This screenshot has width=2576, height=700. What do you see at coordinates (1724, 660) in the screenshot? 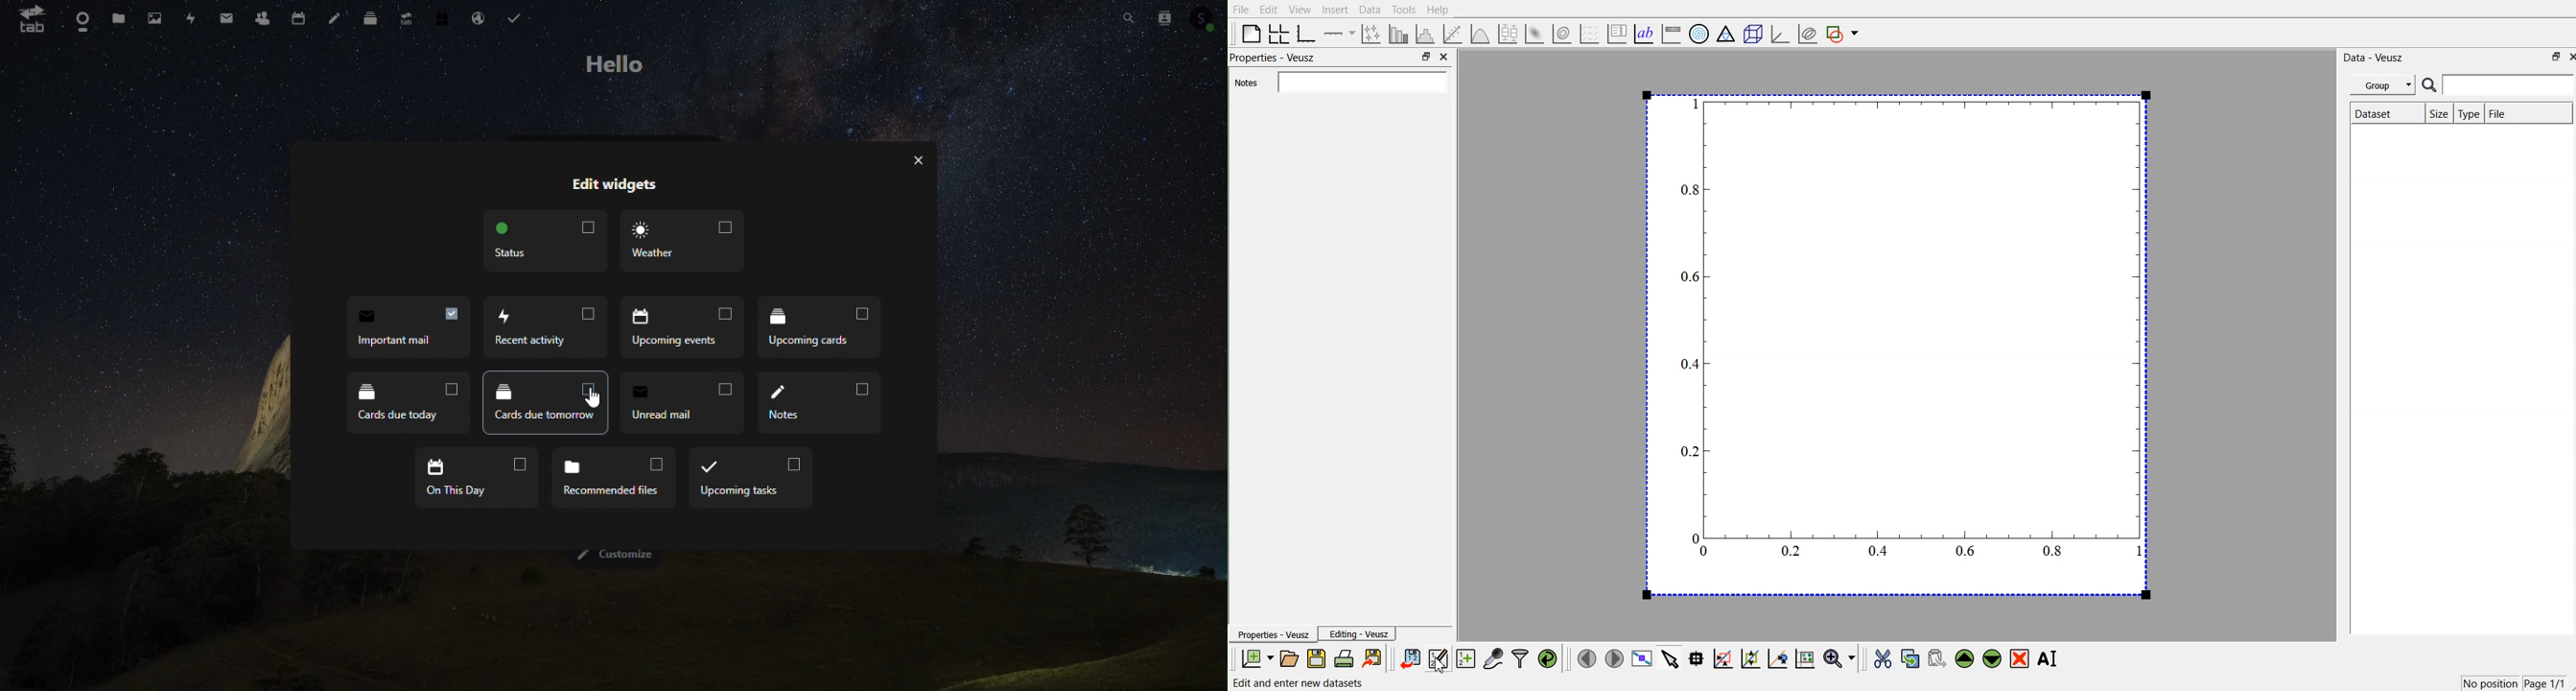
I see `draw a rectangle on zoomed graph axes` at bounding box center [1724, 660].